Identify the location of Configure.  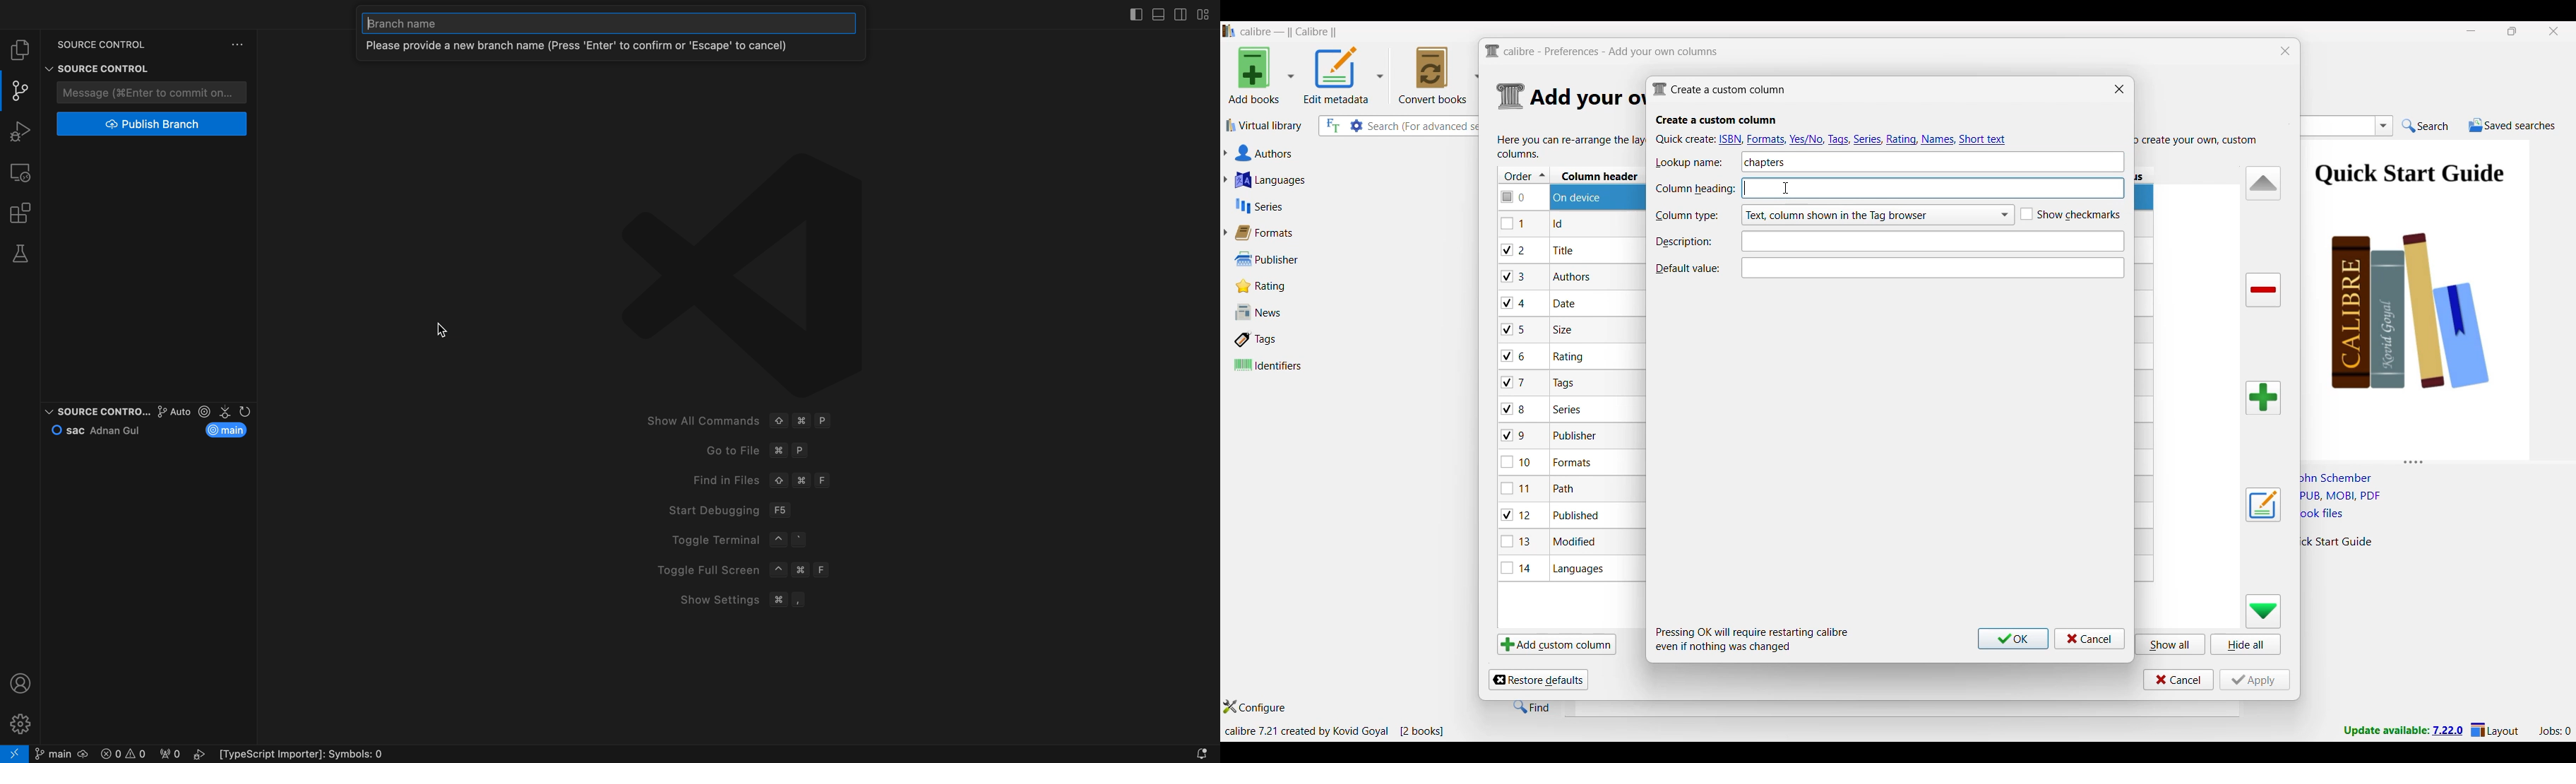
(1255, 706).